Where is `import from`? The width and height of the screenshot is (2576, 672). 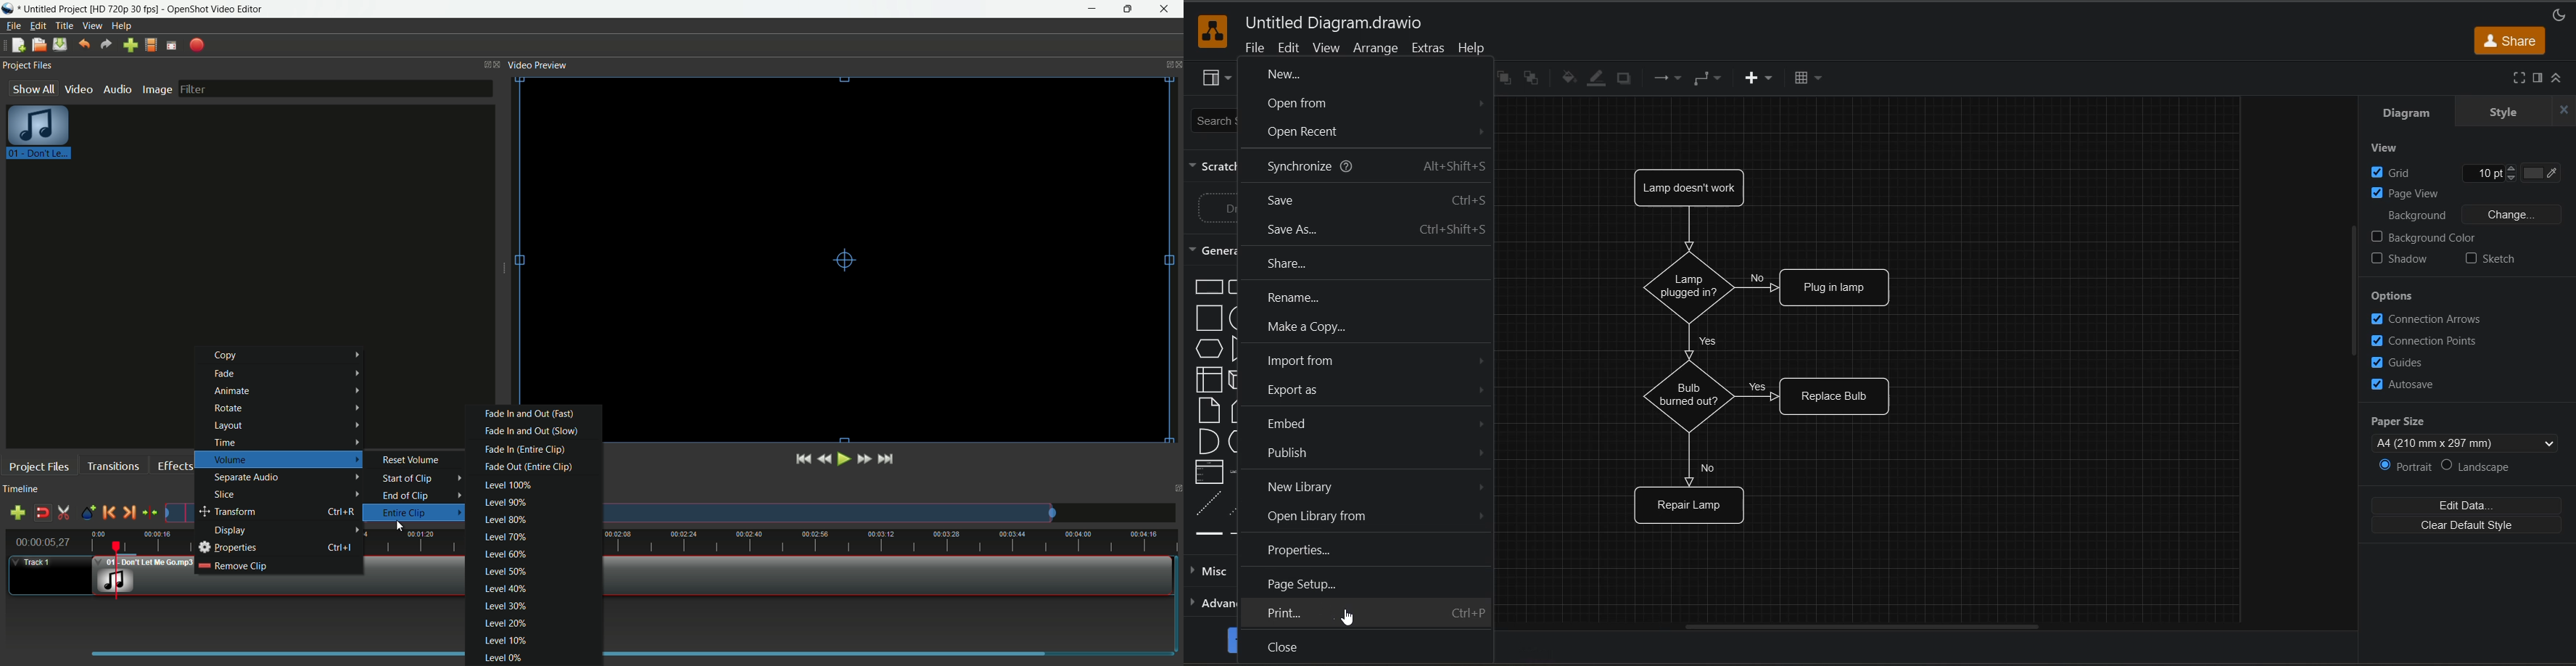 import from is located at coordinates (1377, 360).